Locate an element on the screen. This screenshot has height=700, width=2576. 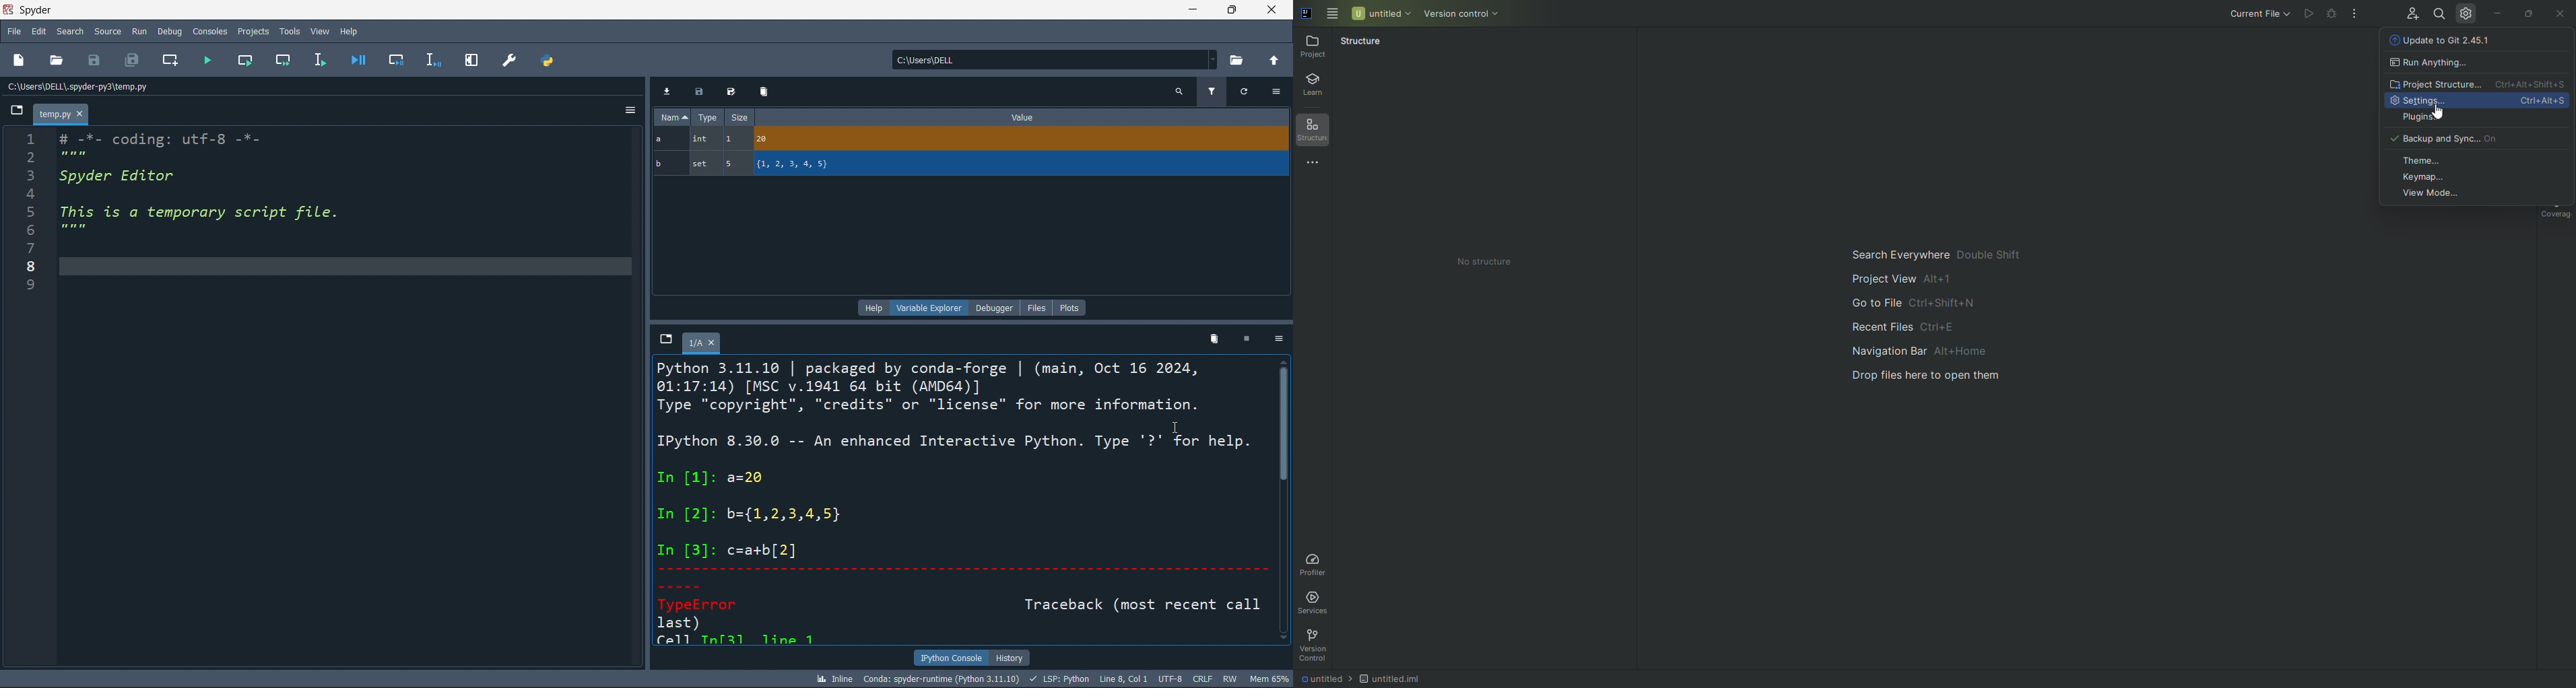
save all is located at coordinates (132, 62).